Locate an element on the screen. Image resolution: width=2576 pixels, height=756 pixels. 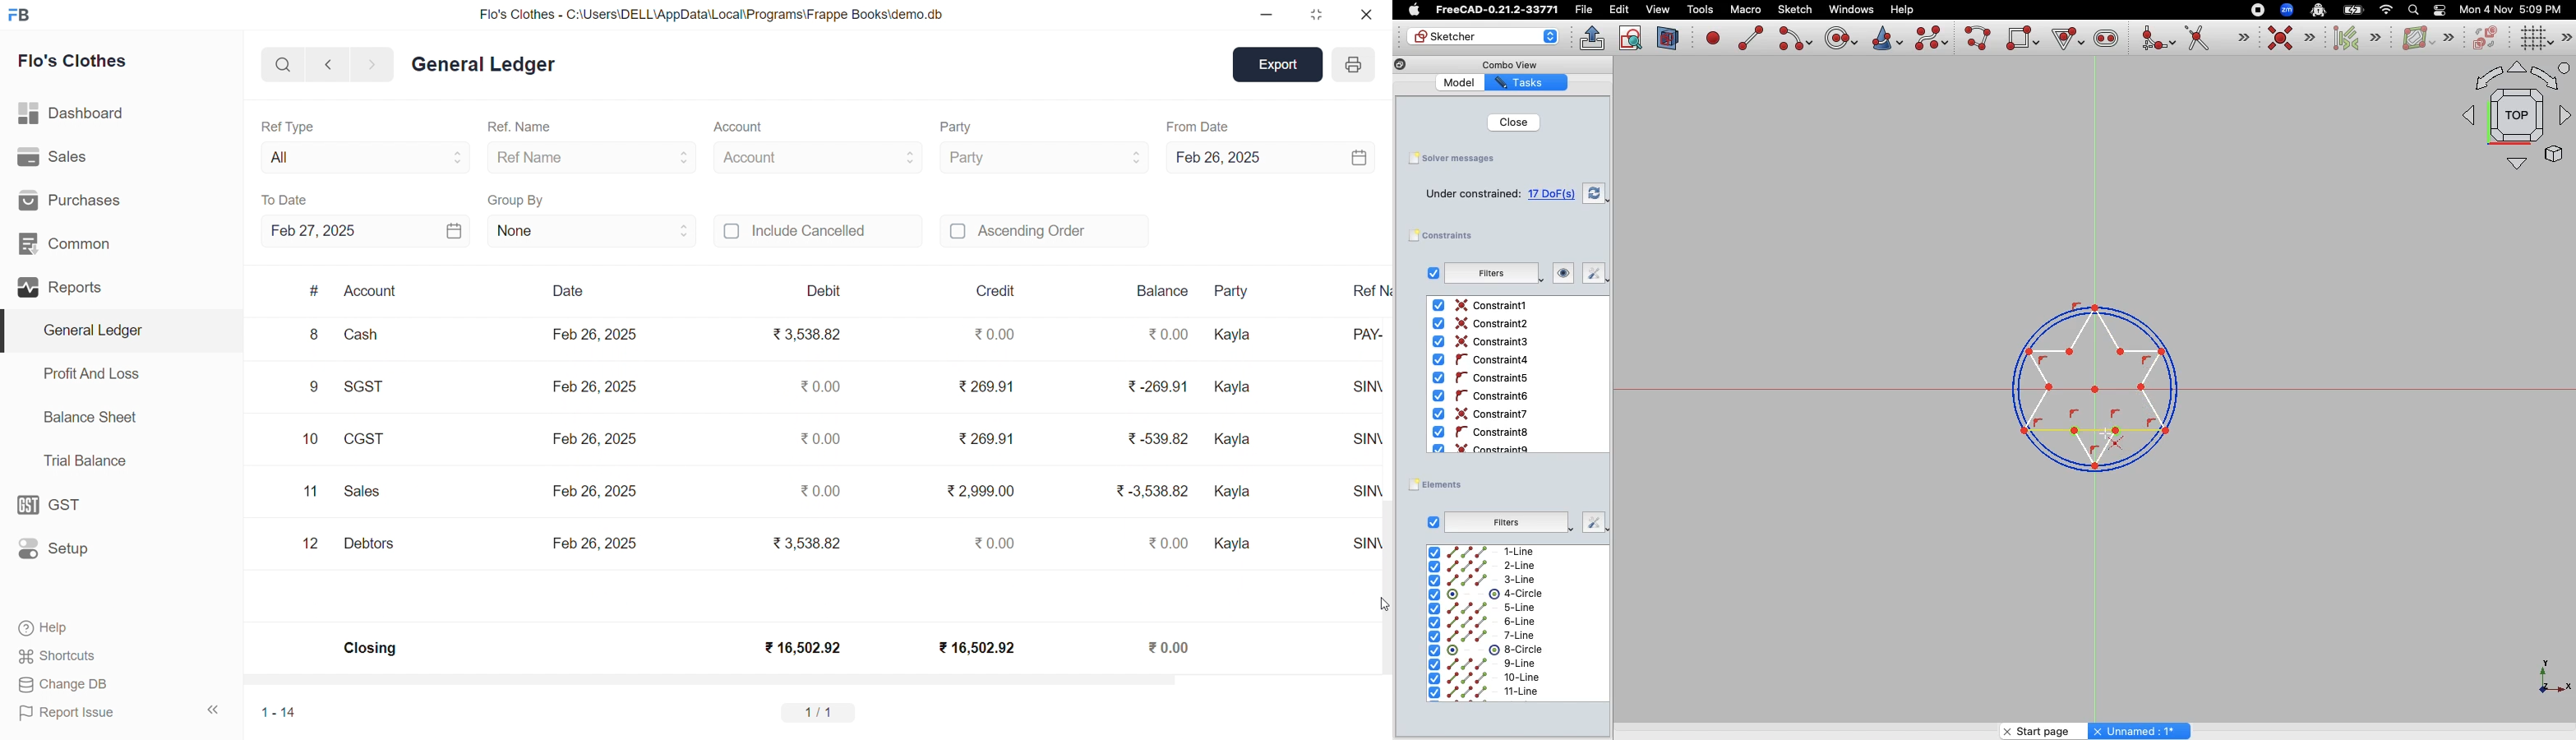
NAVIGATE FORWARD is located at coordinates (378, 63).